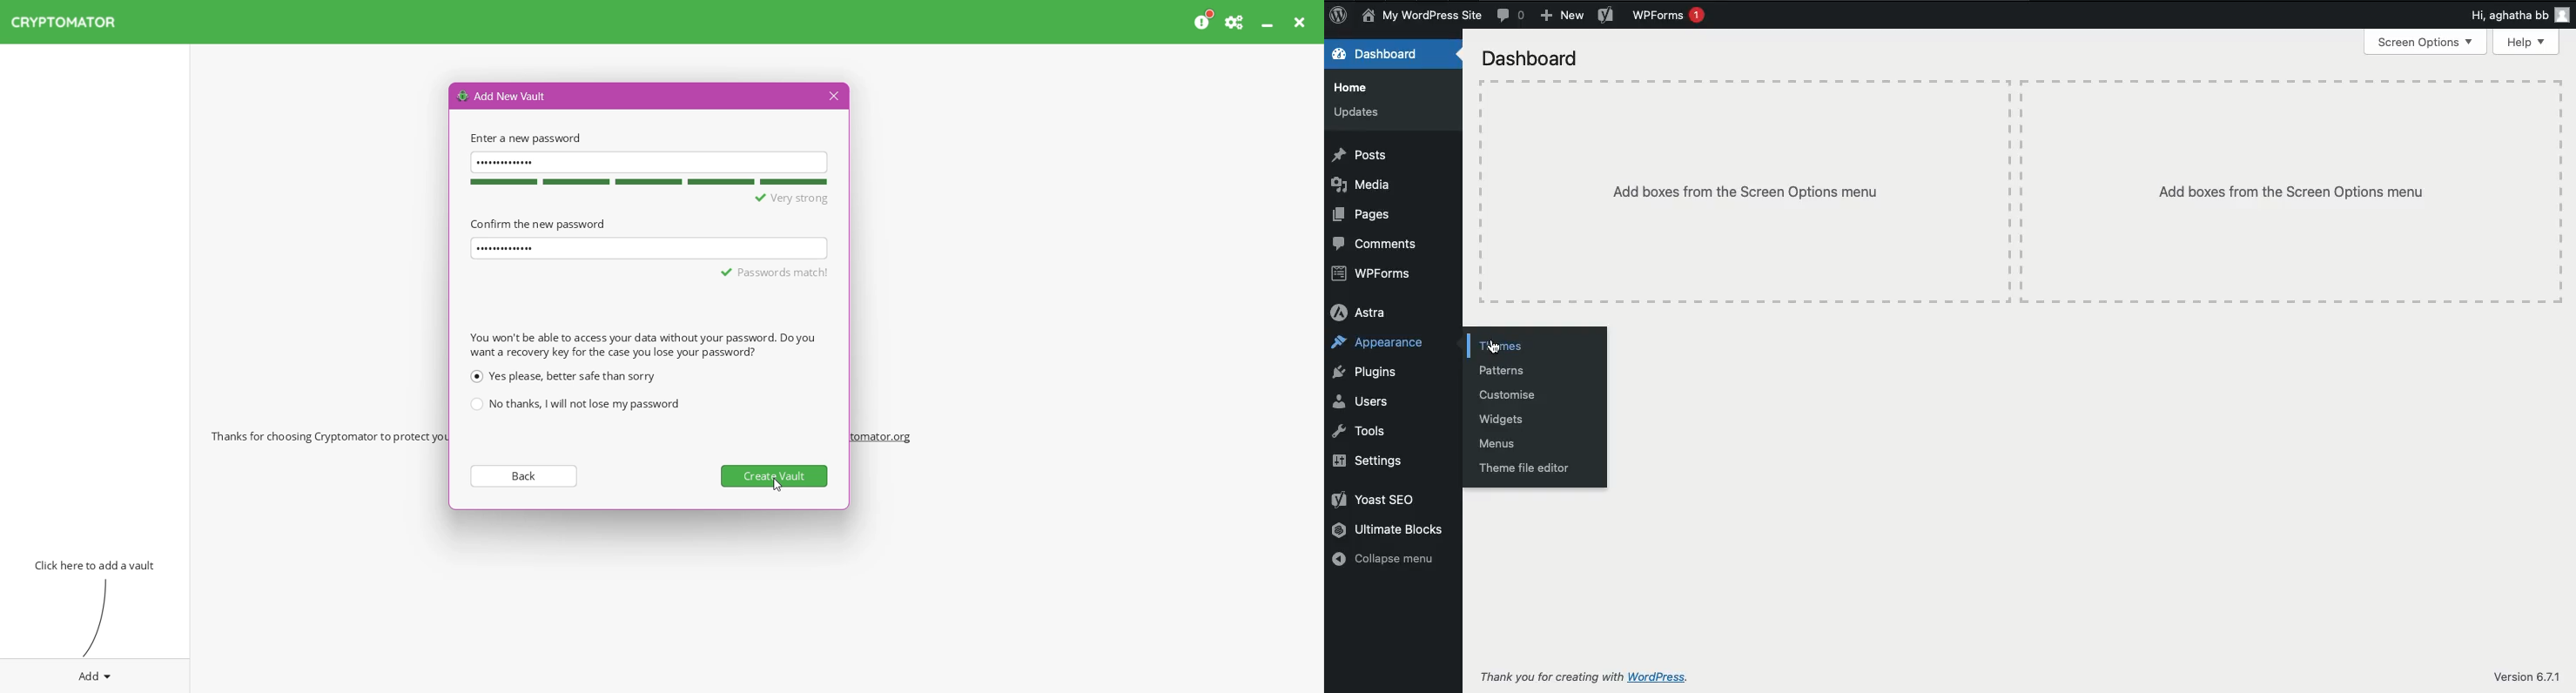 This screenshot has width=2576, height=700. I want to click on Collapse menu, so click(1387, 561).